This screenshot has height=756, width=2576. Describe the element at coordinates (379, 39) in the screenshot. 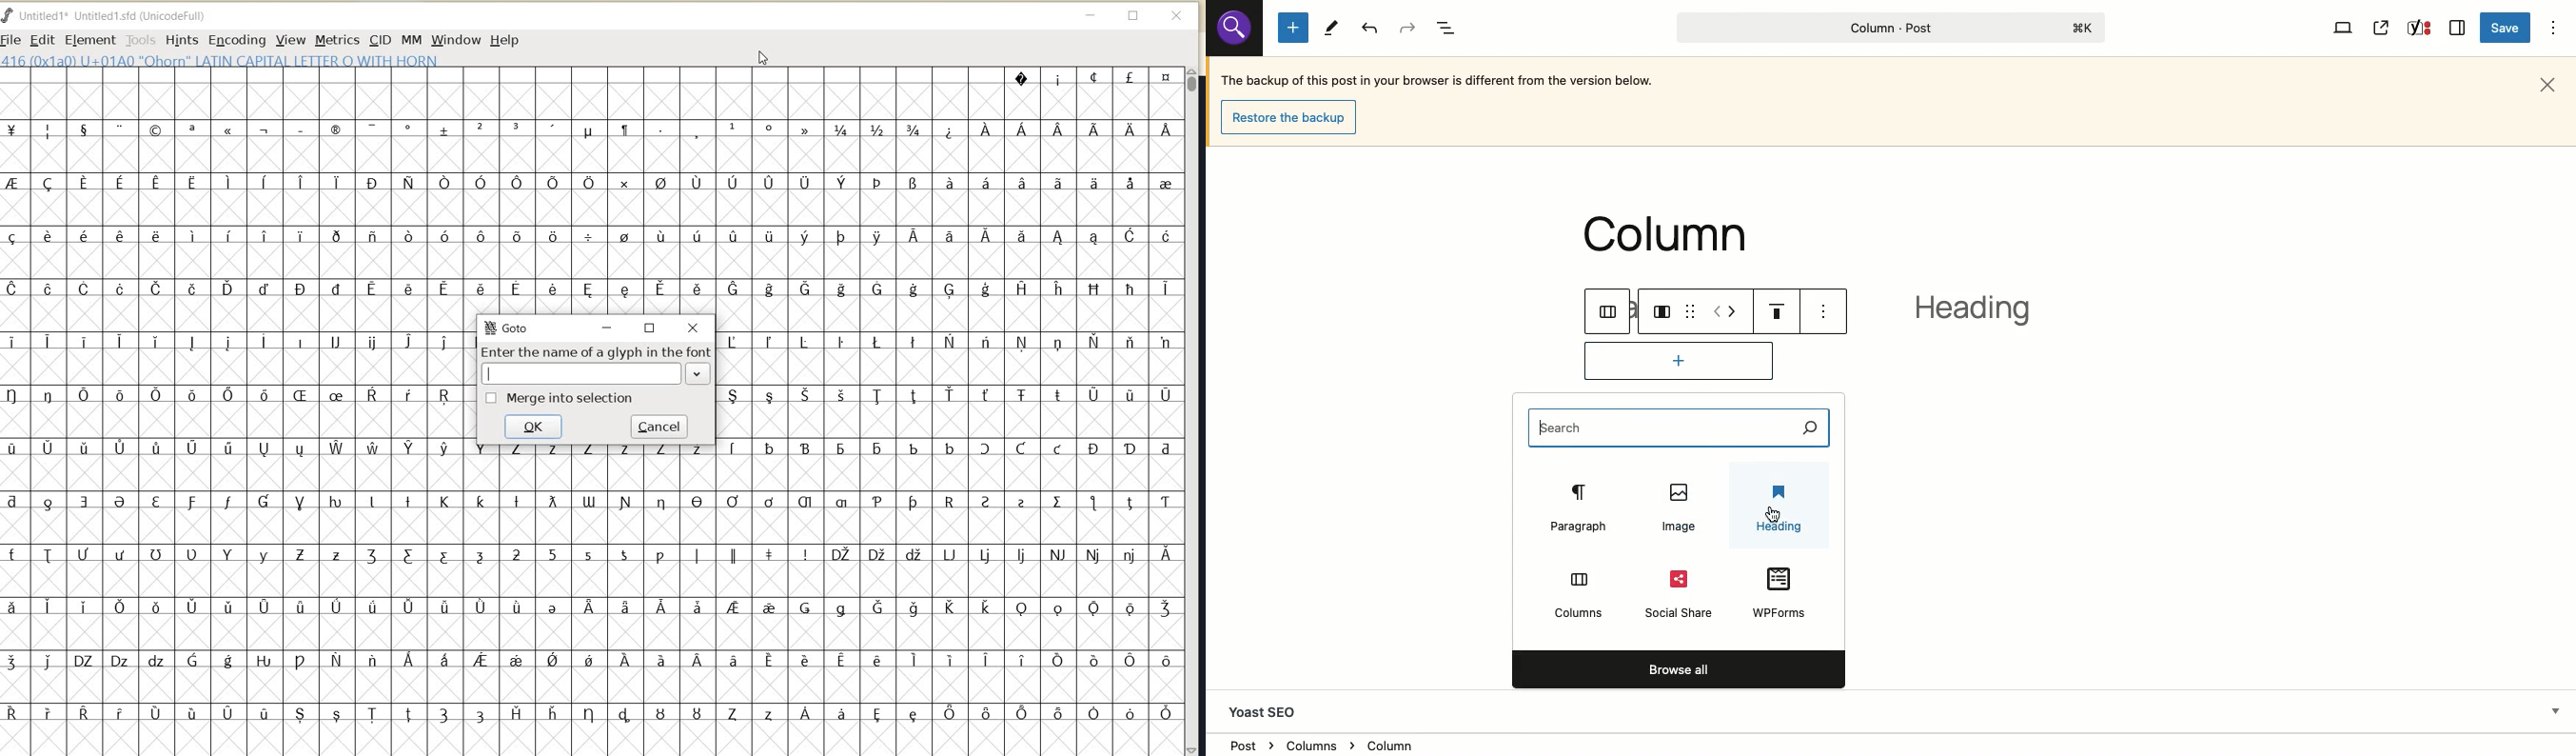

I see `CID` at that location.